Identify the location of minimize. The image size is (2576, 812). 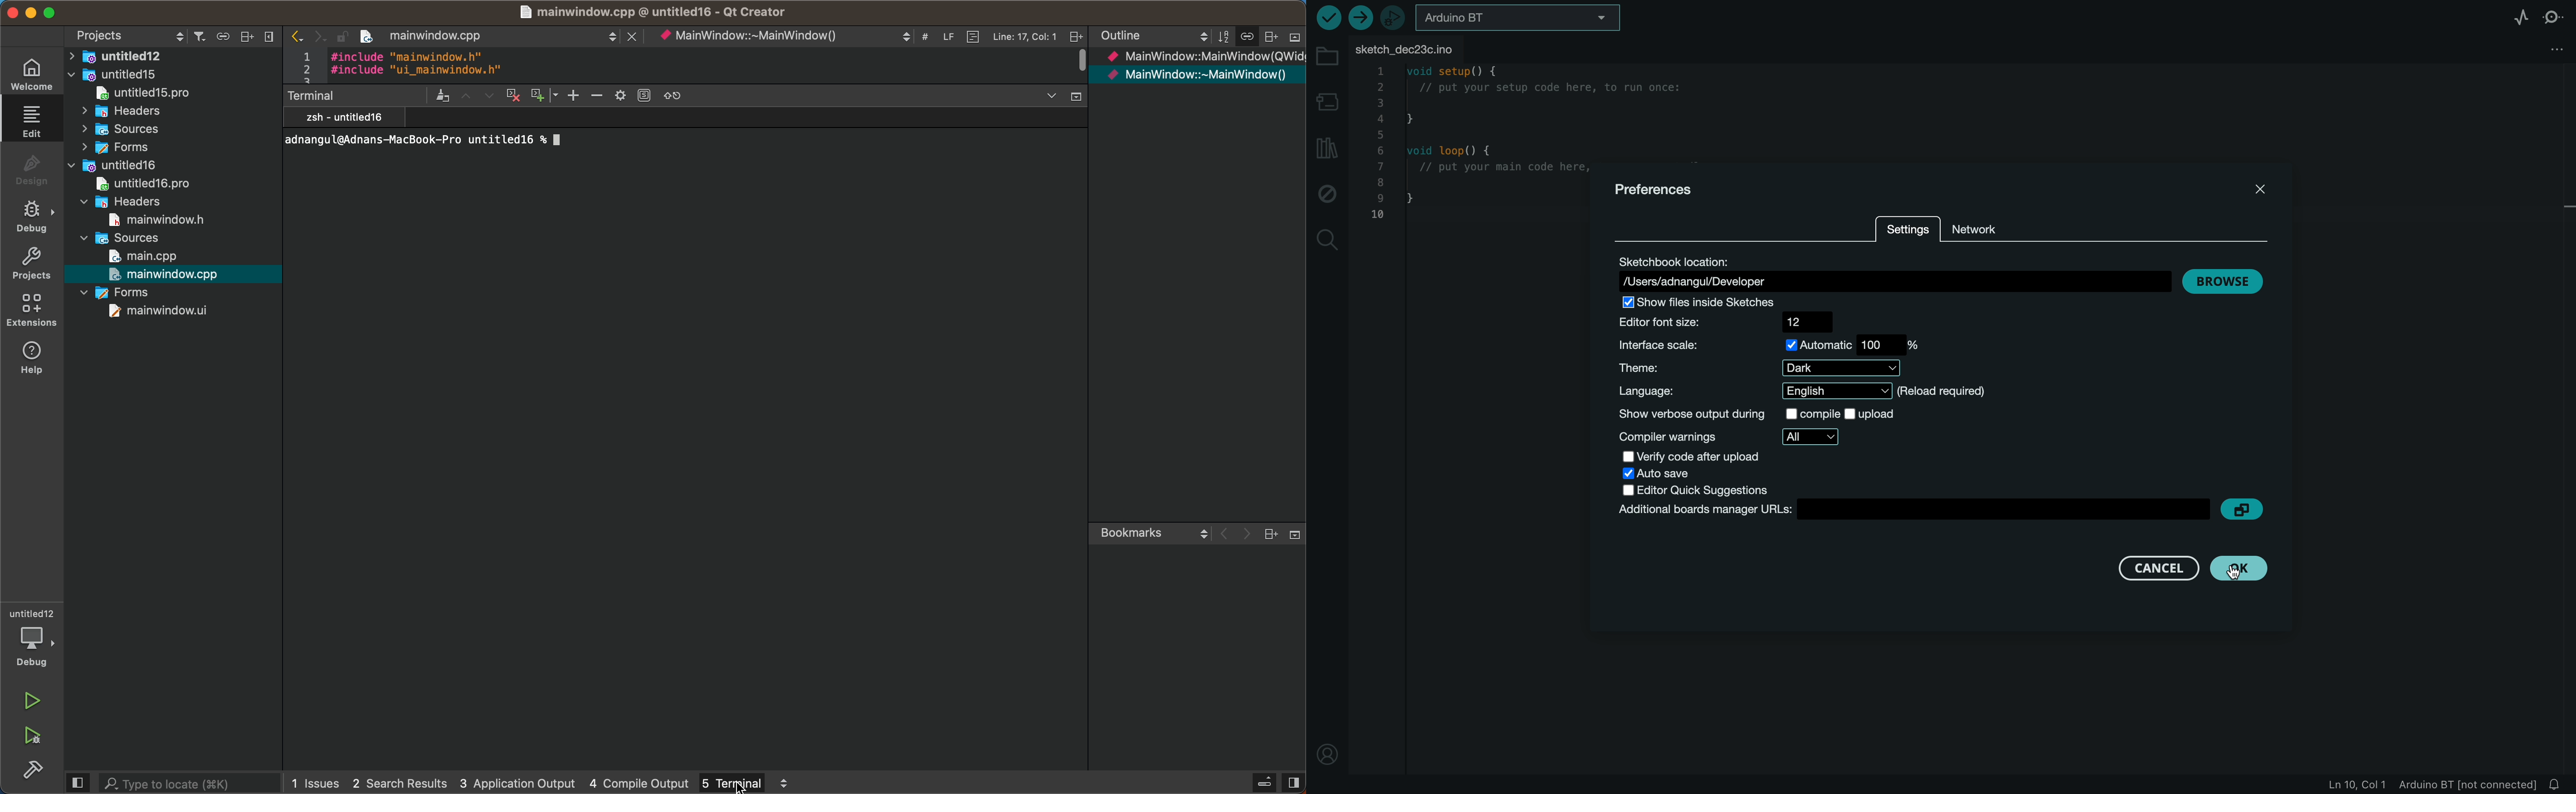
(30, 12).